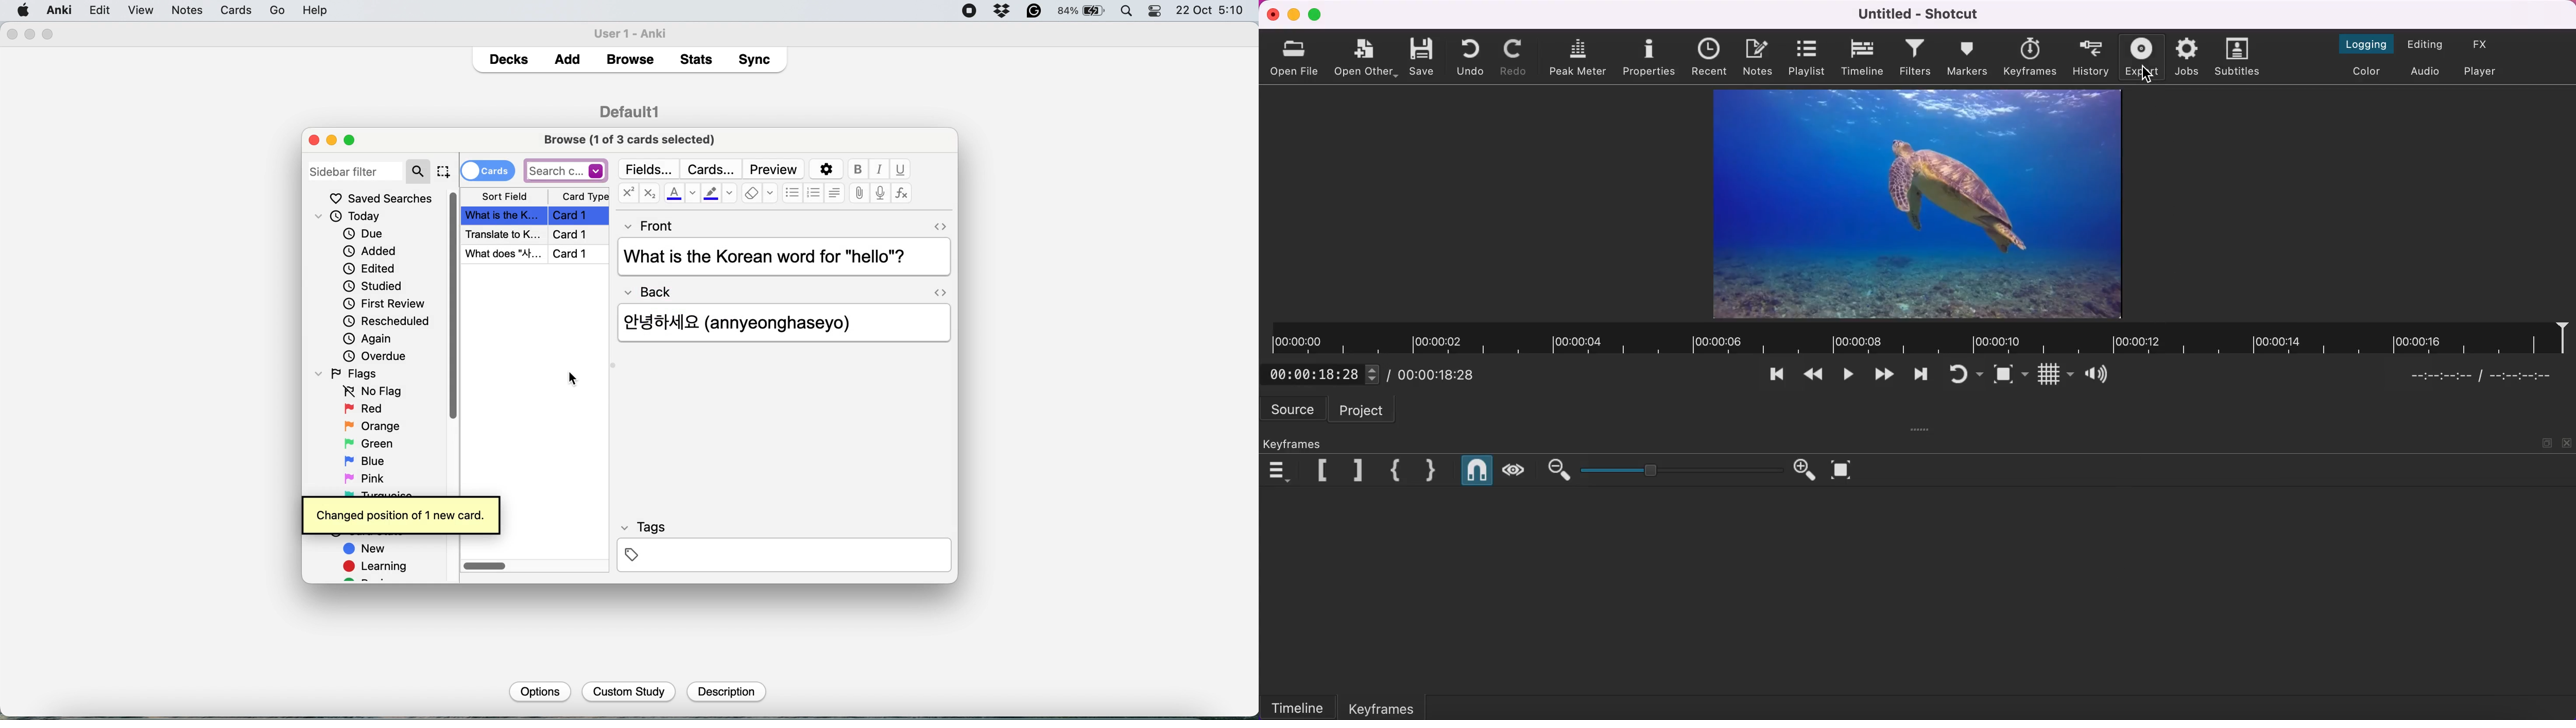 Image resolution: width=2576 pixels, height=728 pixels. Describe the element at coordinates (650, 224) in the screenshot. I see `Front` at that location.